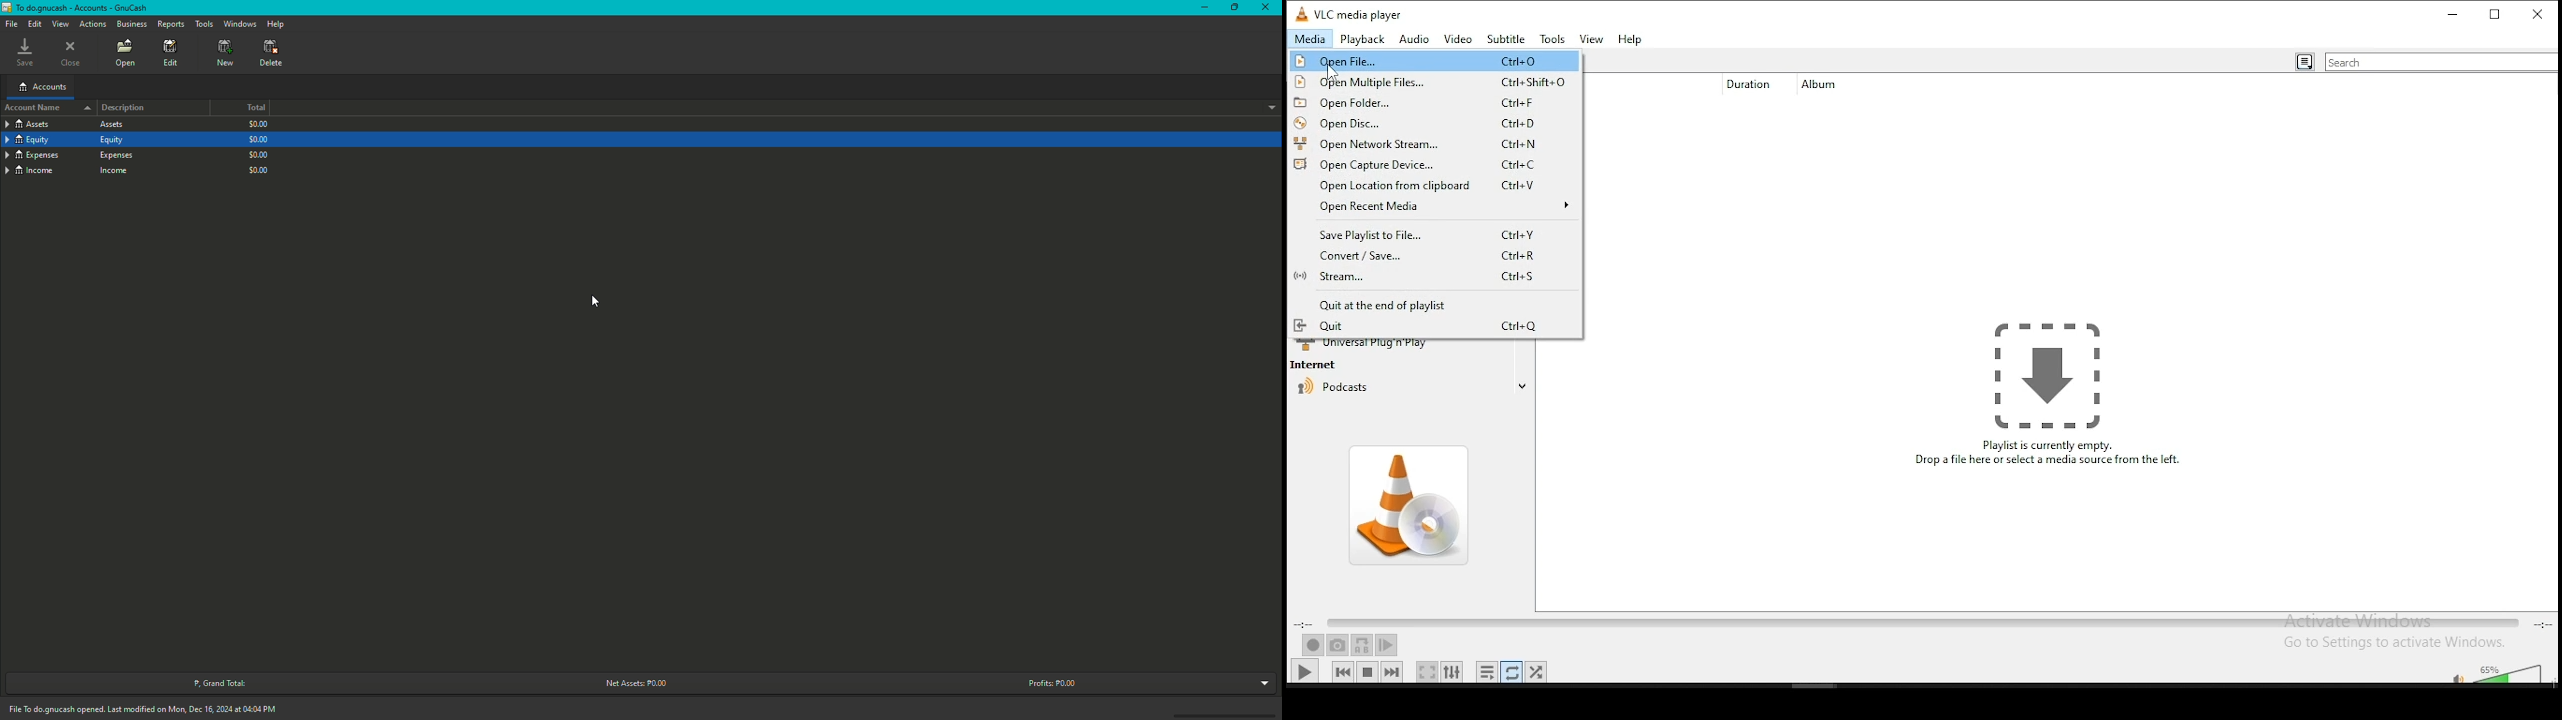  Describe the element at coordinates (1436, 82) in the screenshot. I see `open multiple file` at that location.